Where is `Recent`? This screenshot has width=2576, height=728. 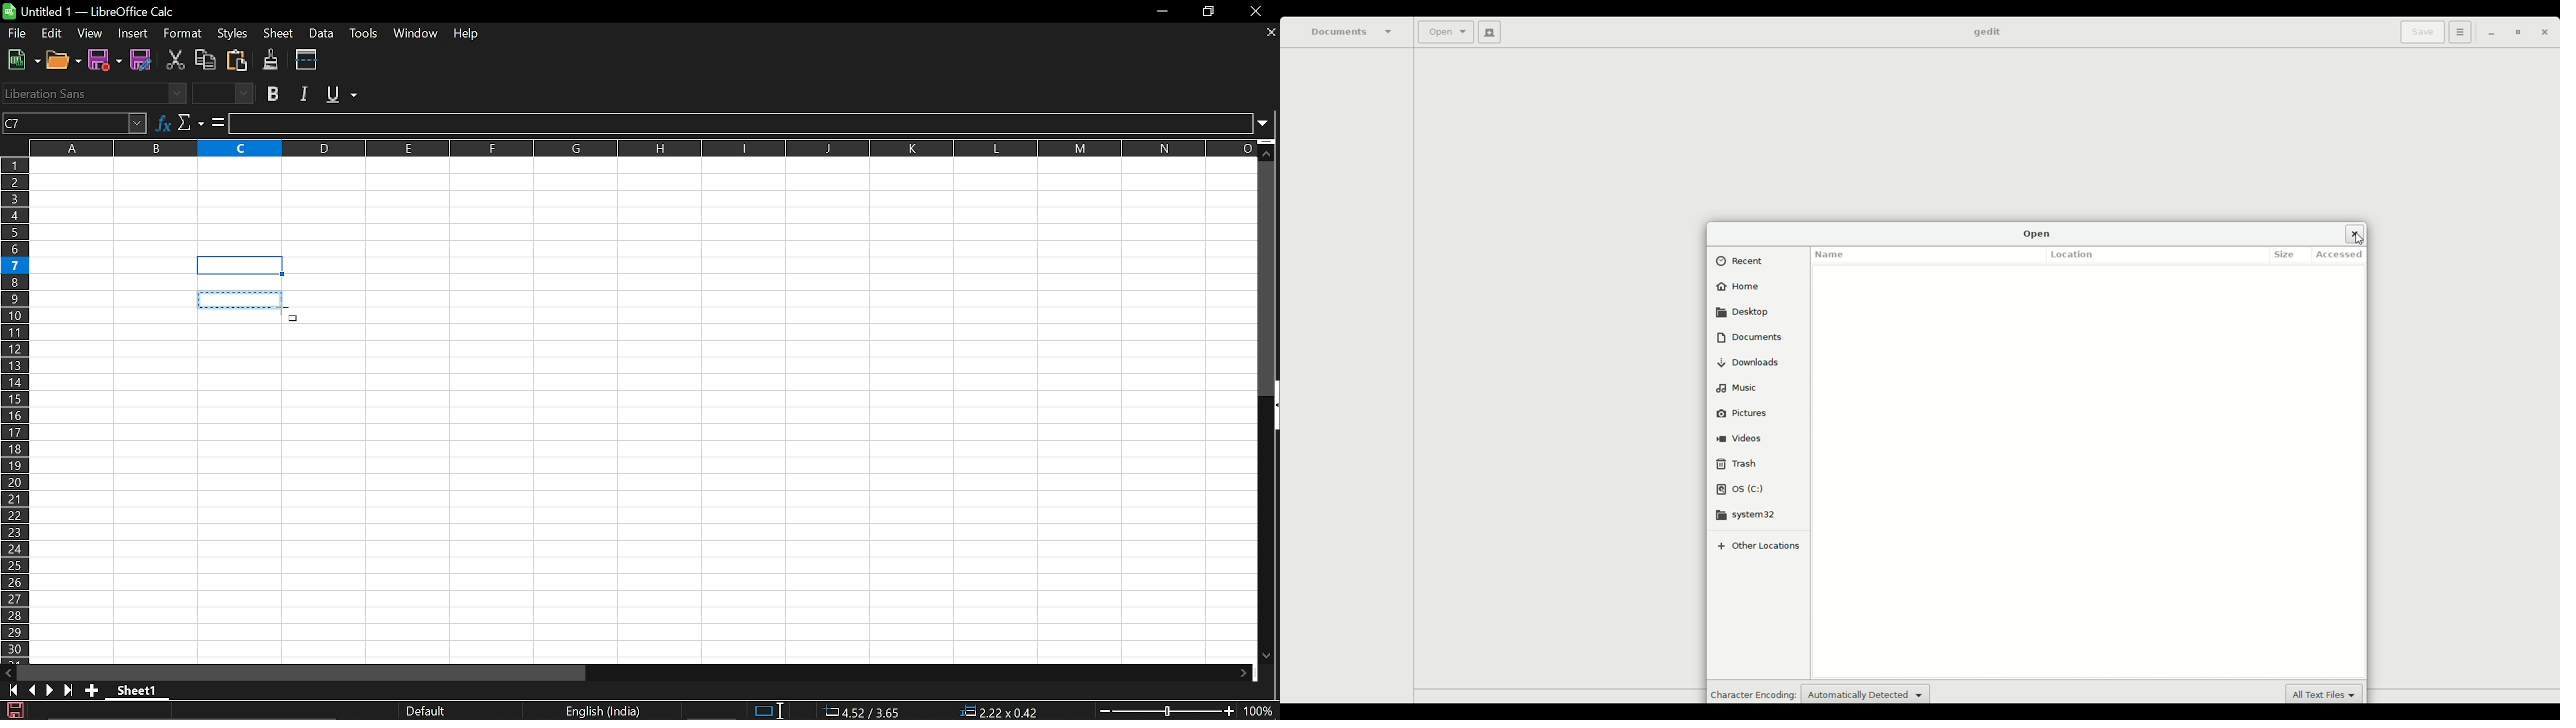 Recent is located at coordinates (1745, 261).